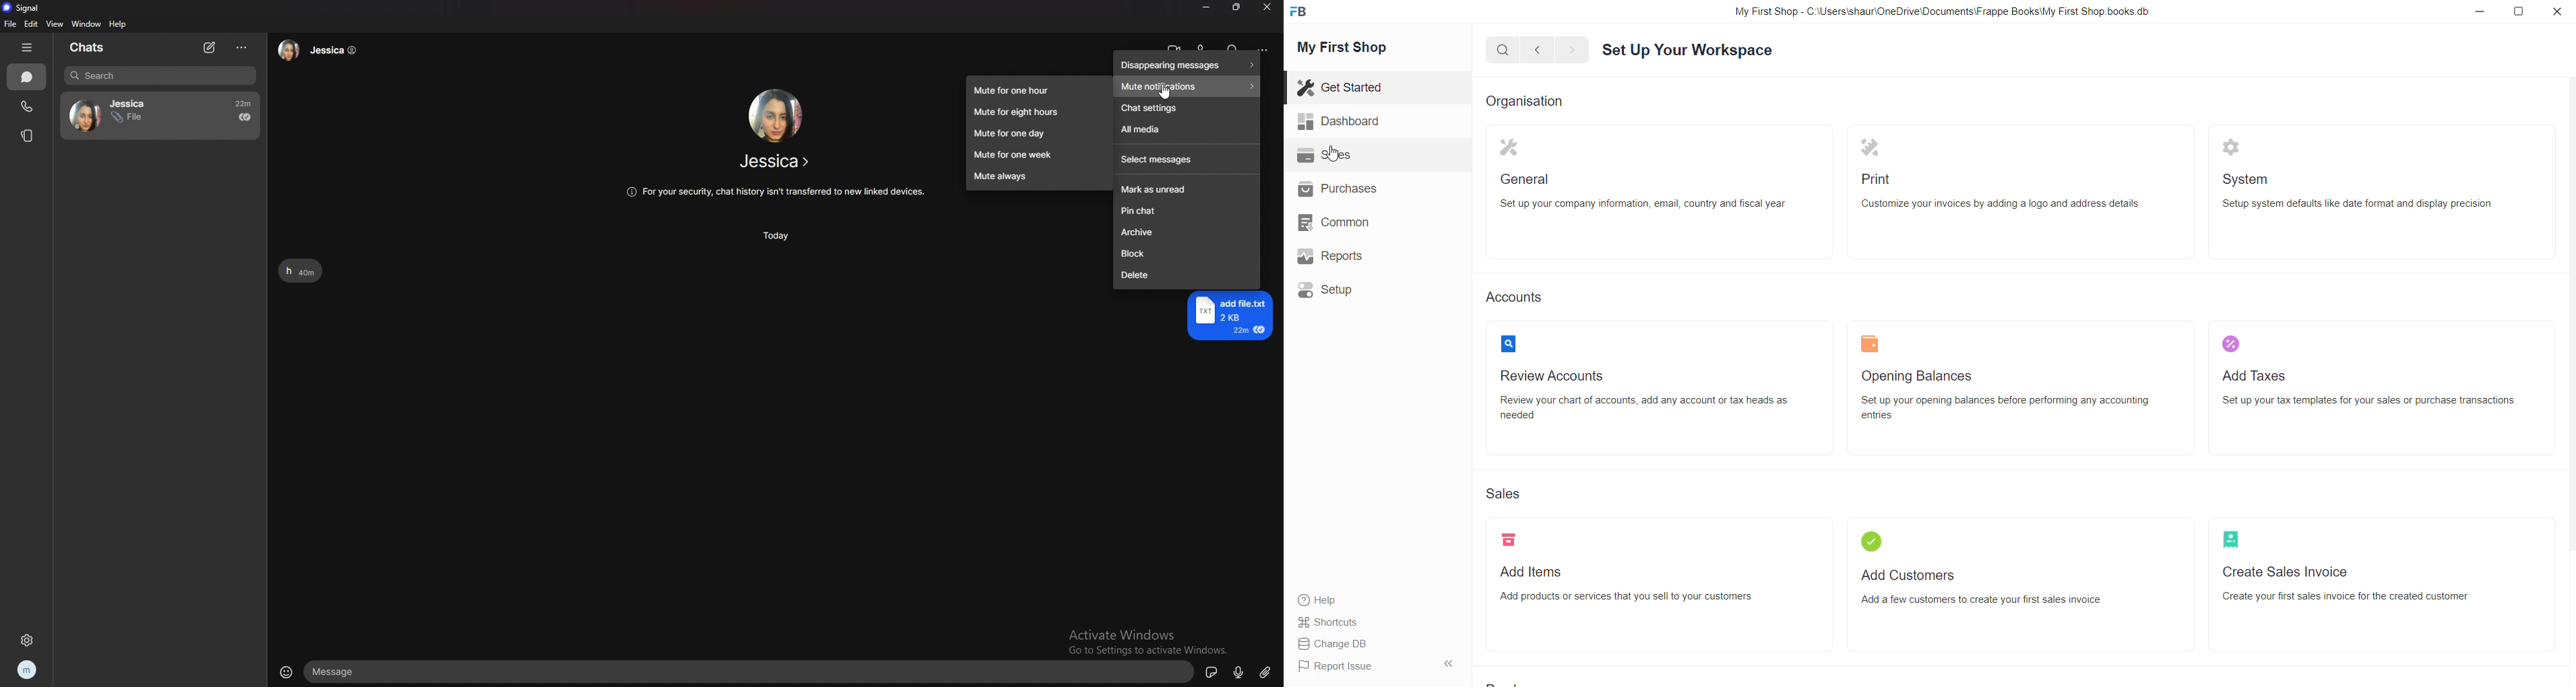  Describe the element at coordinates (92, 48) in the screenshot. I see `chats` at that location.